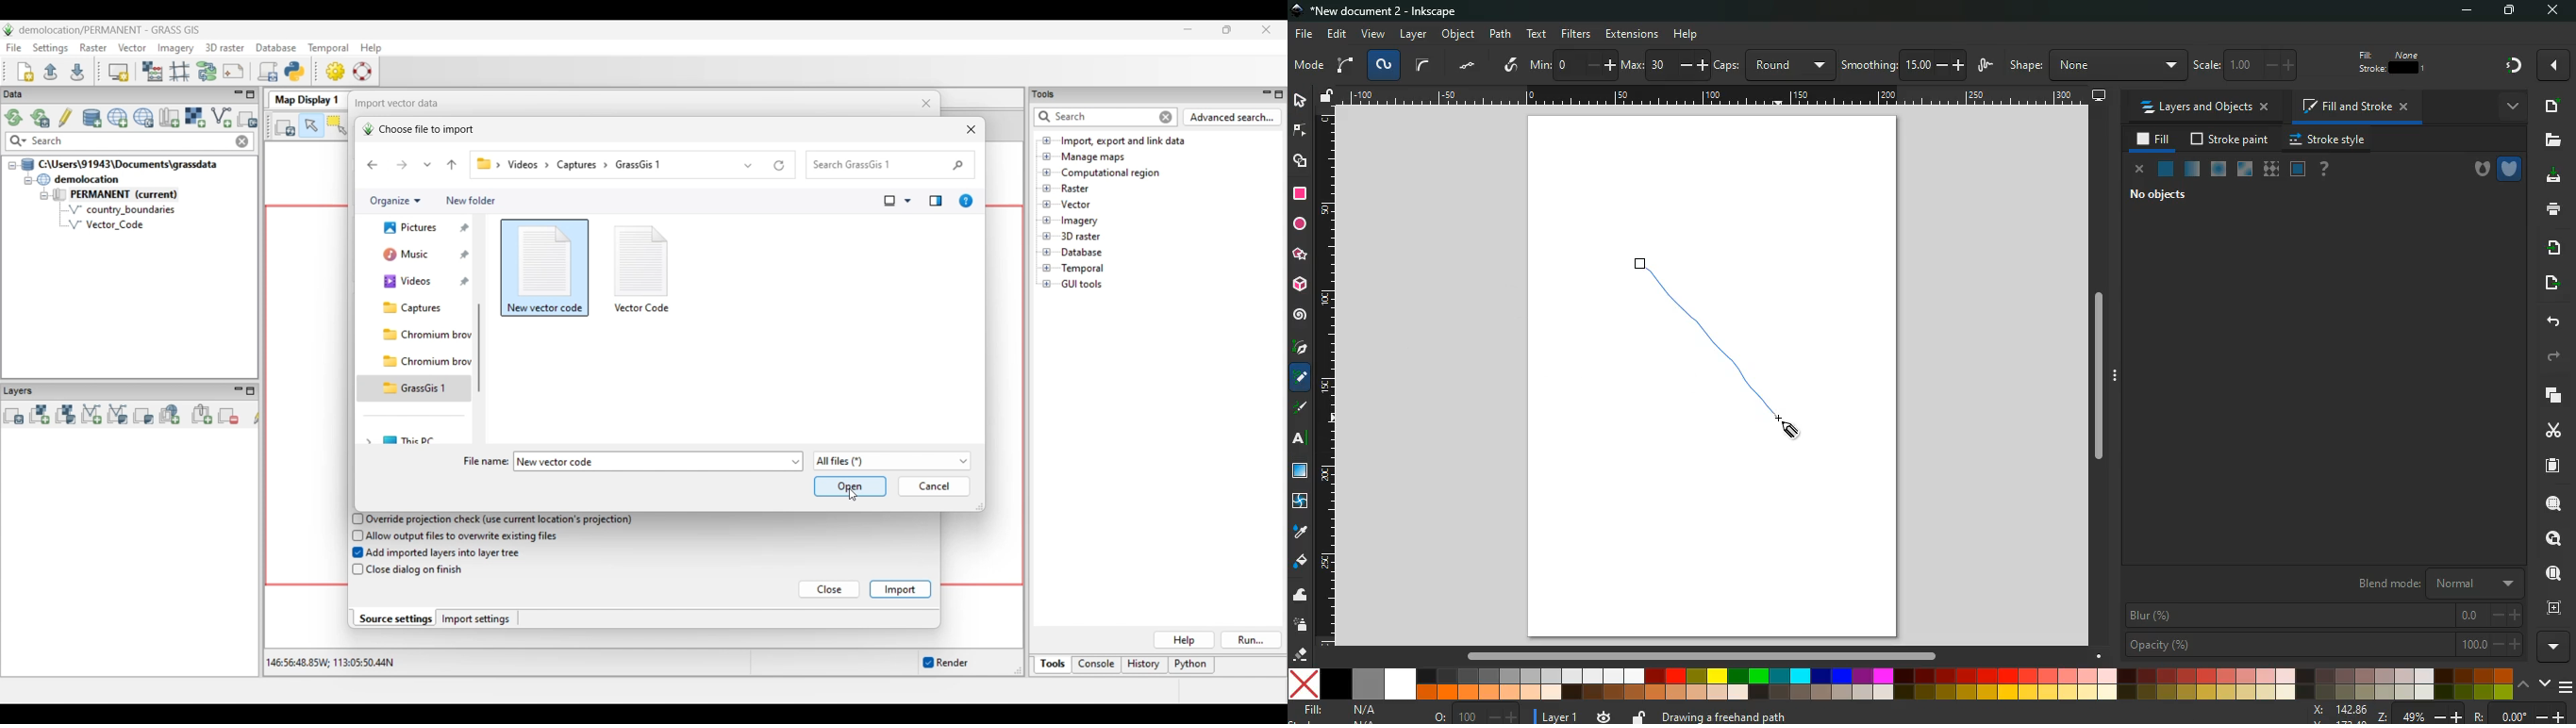 The width and height of the screenshot is (2576, 728). I want to click on , so click(1698, 656).